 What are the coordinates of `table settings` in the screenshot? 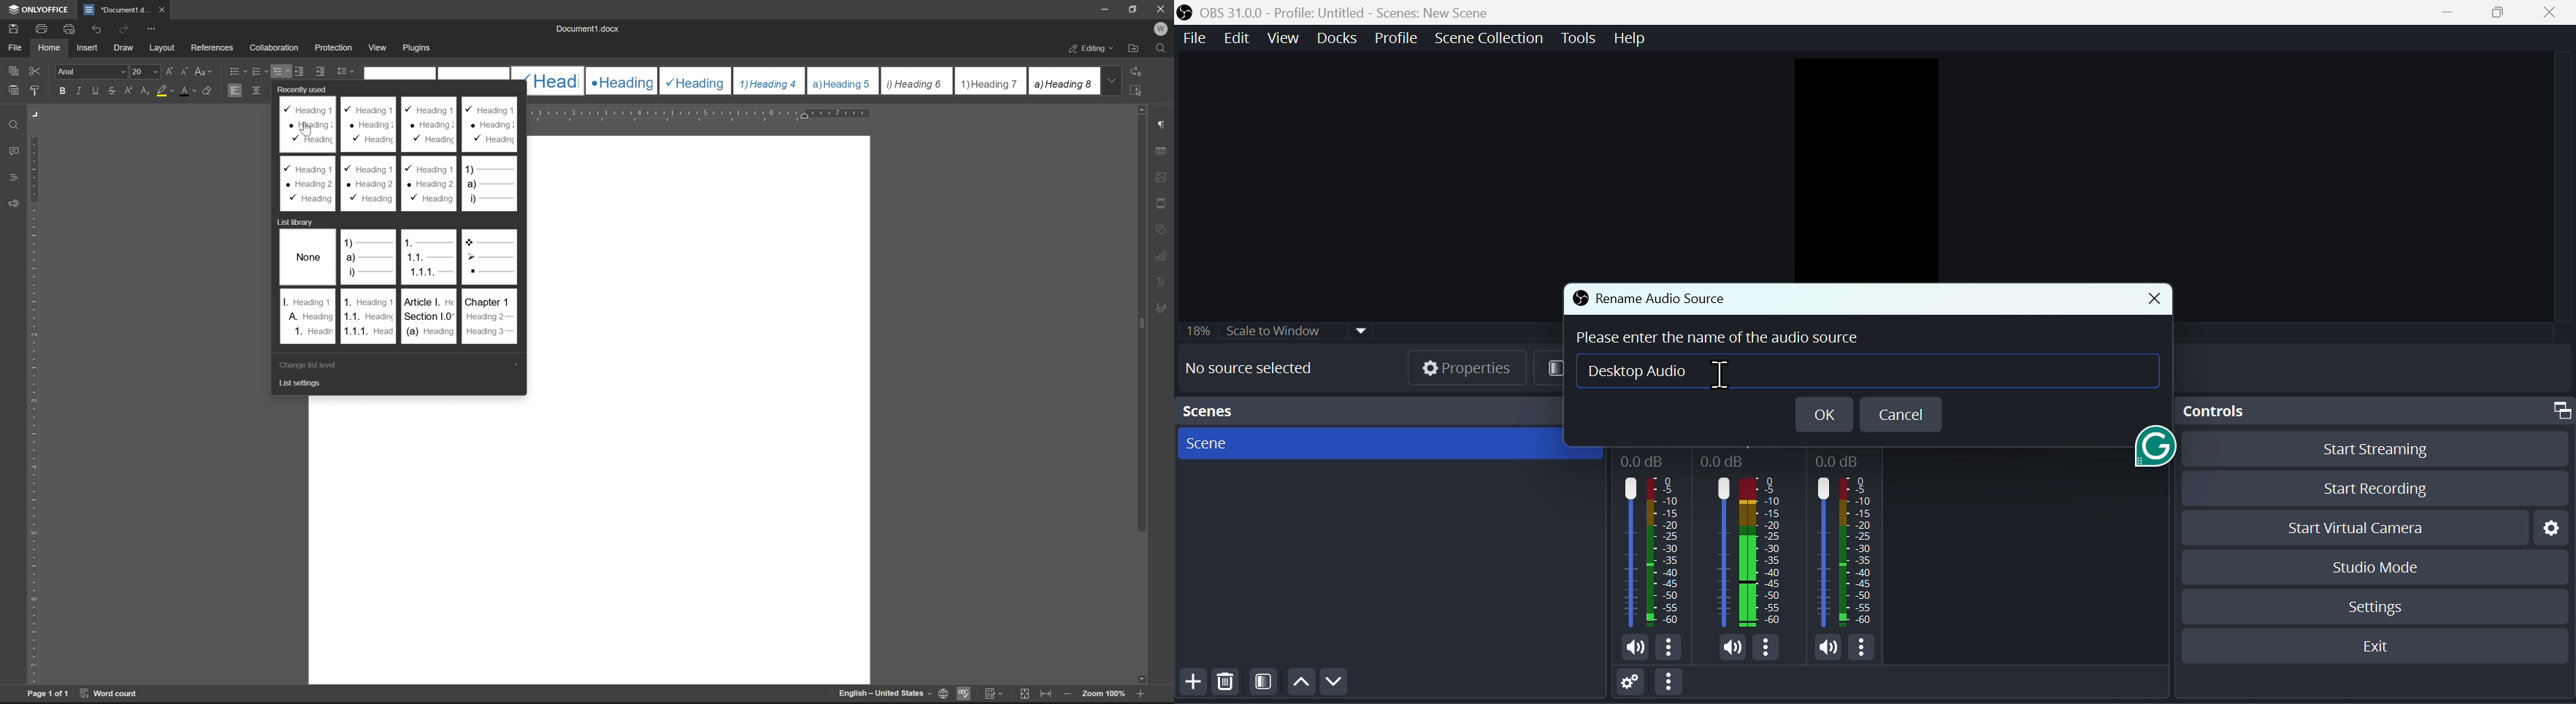 It's located at (1161, 152).